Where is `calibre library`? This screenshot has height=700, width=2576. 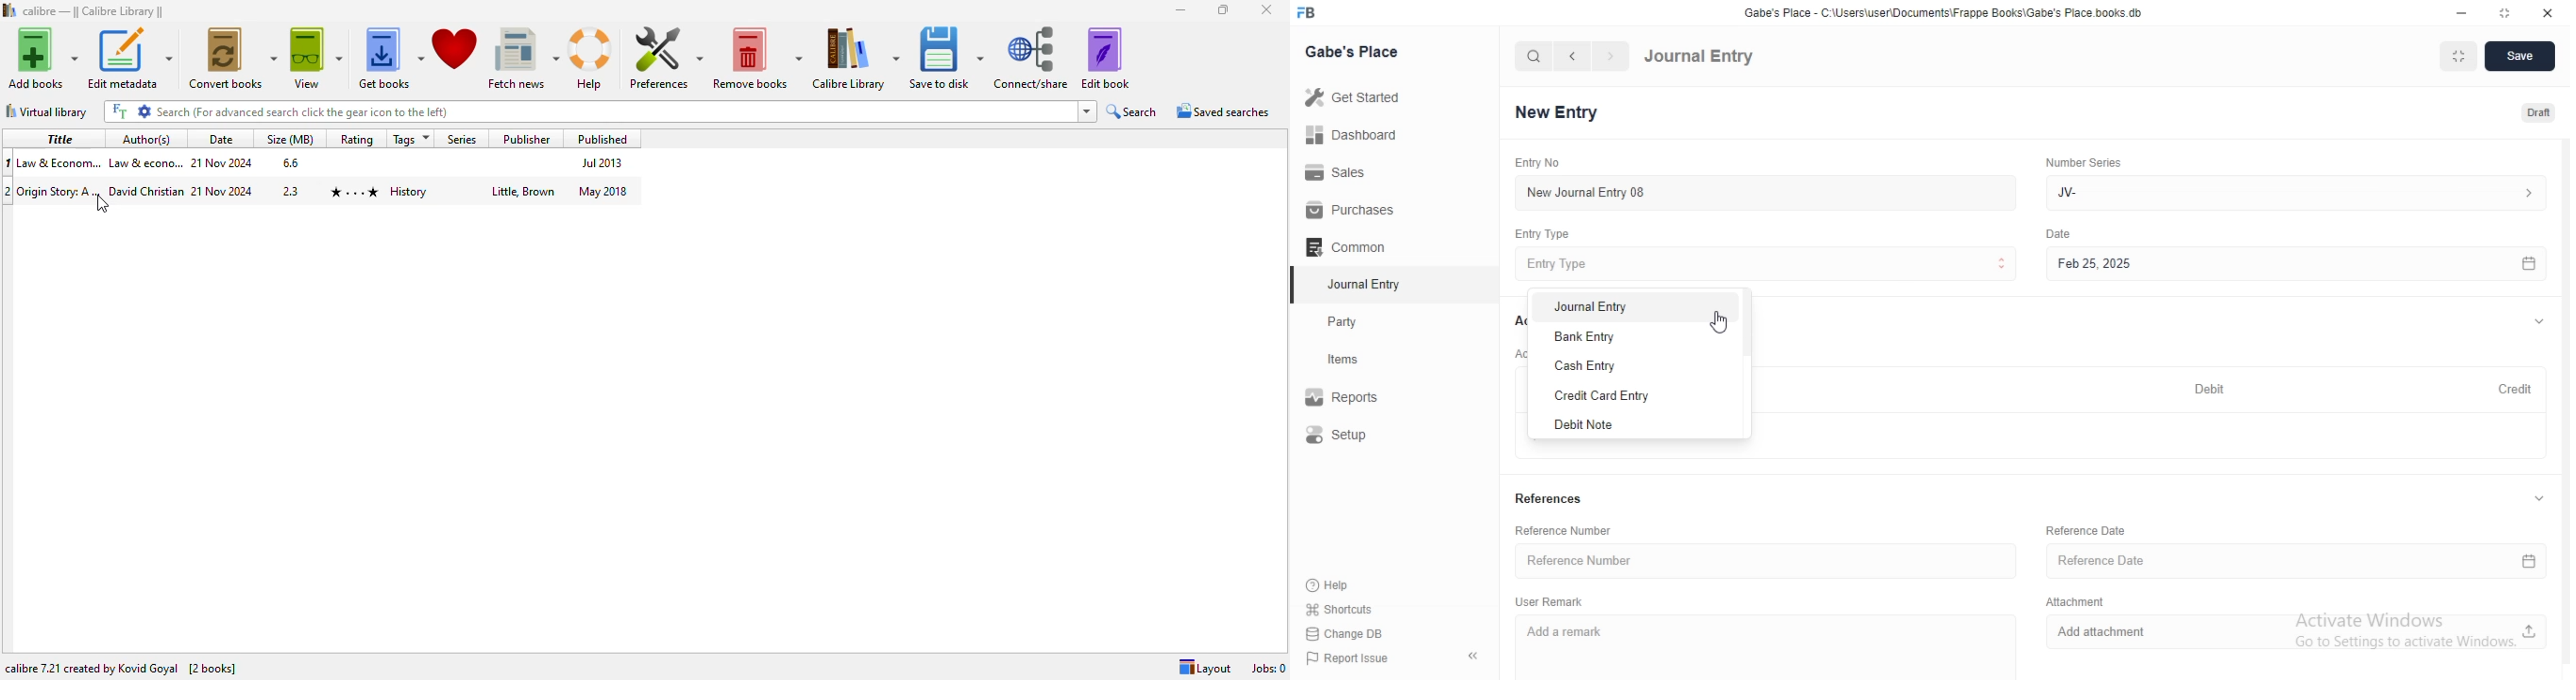
calibre library is located at coordinates (94, 10).